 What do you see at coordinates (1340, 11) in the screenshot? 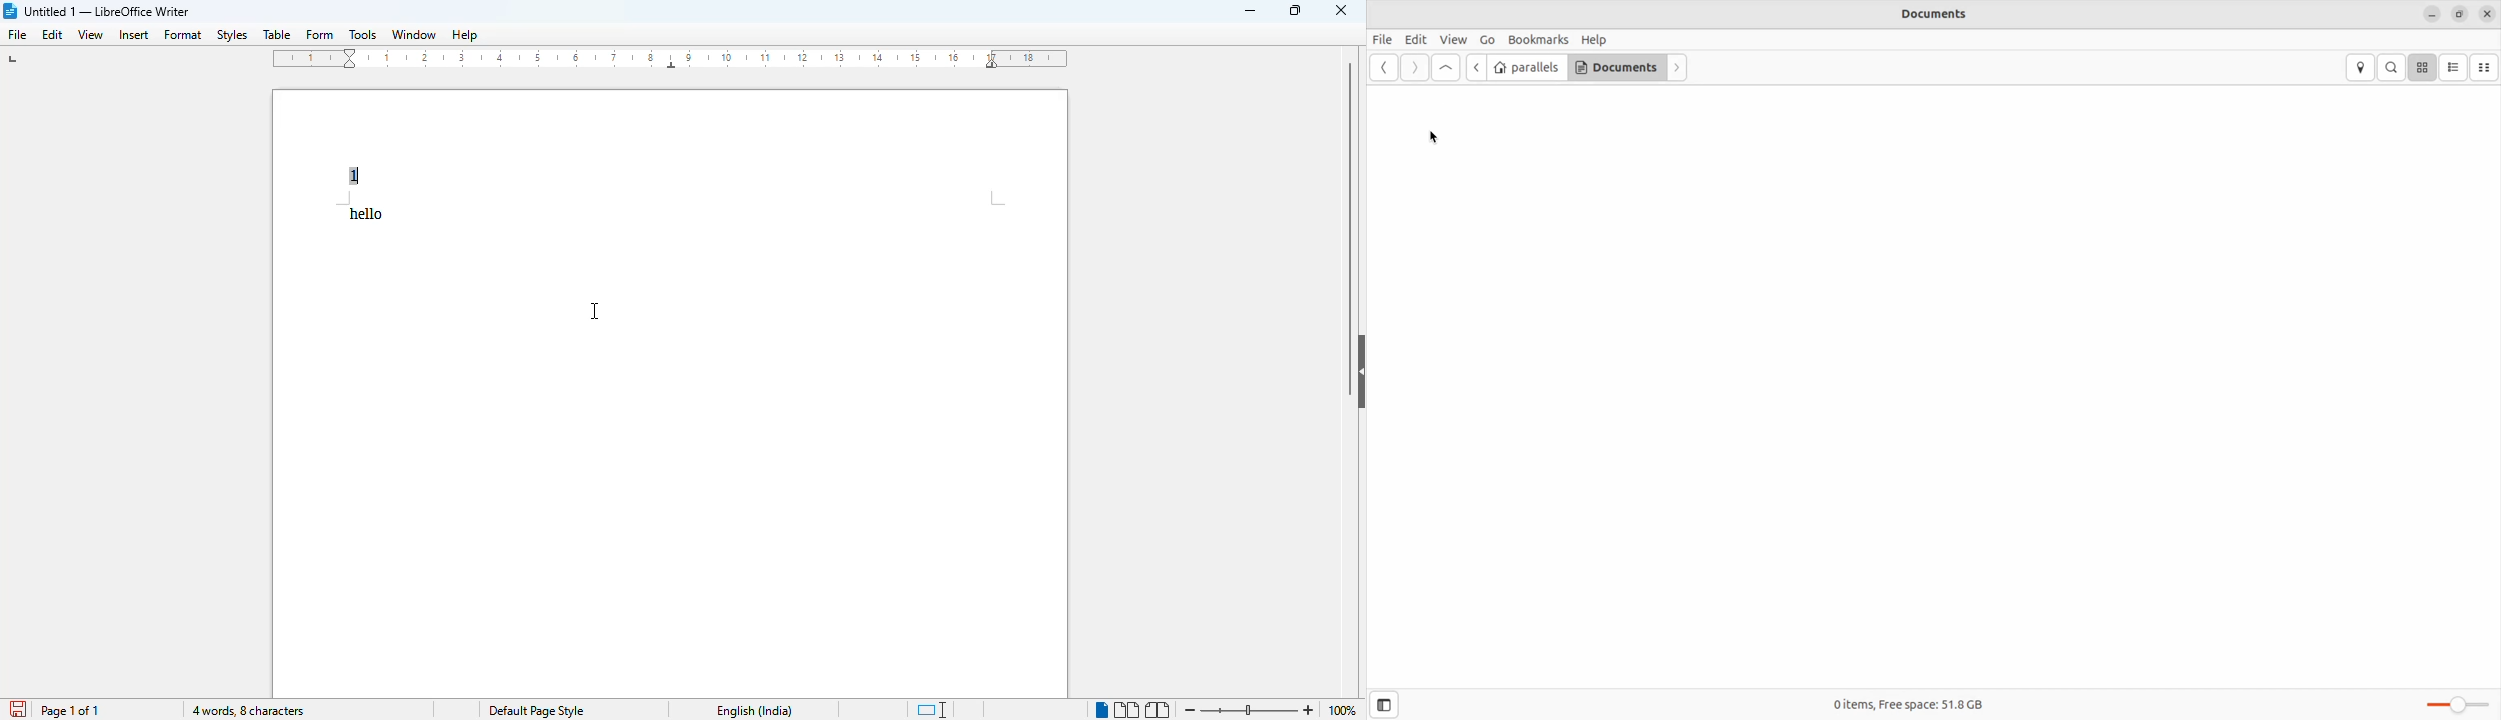
I see `close` at bounding box center [1340, 11].